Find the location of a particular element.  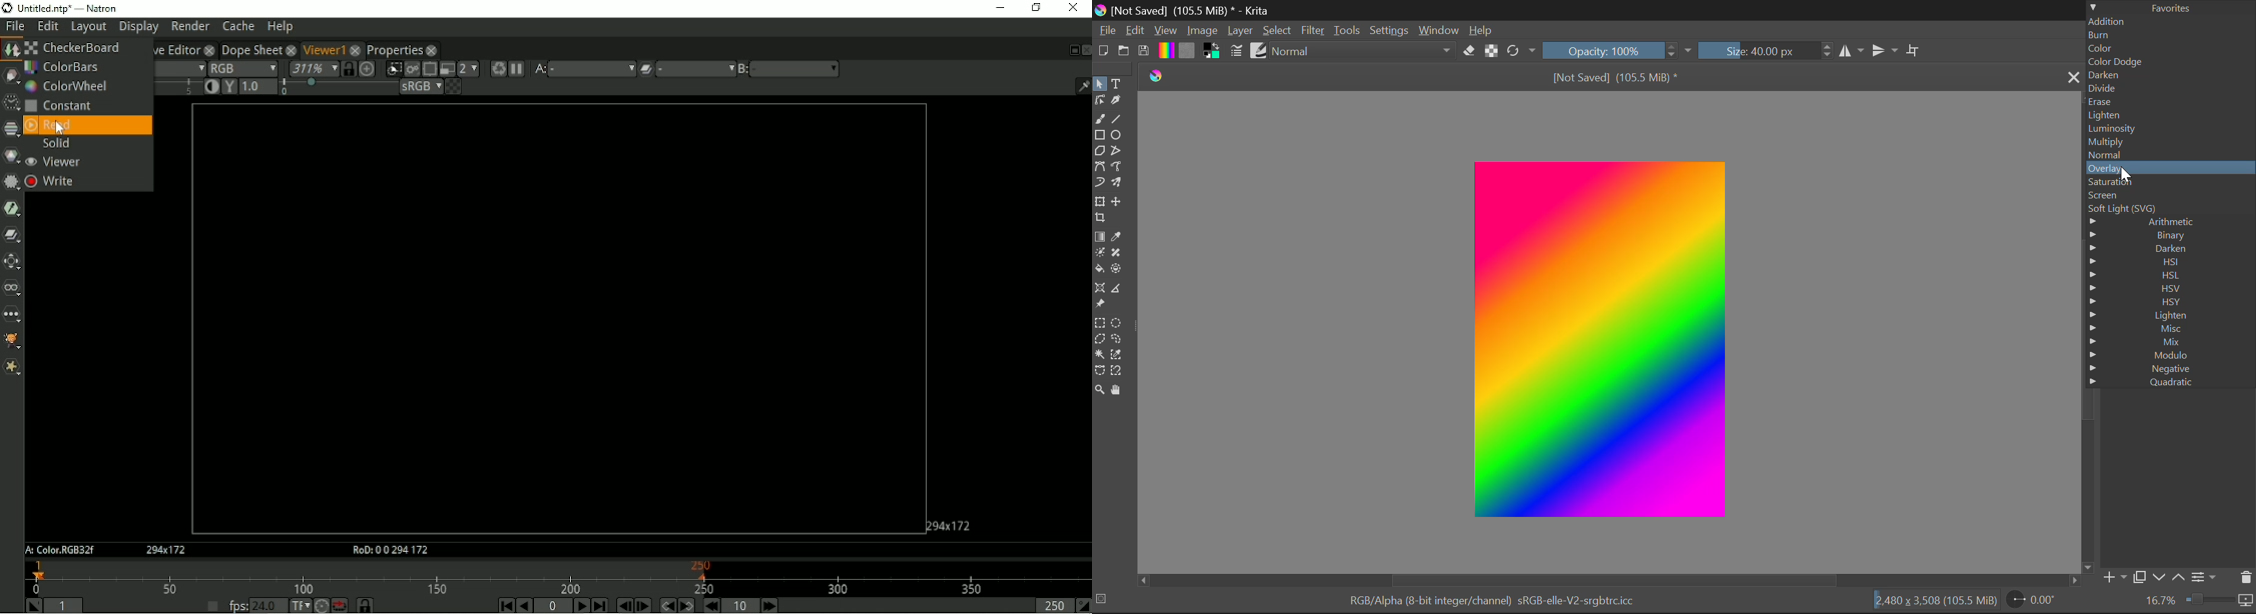

Dynamic Brush Tool is located at coordinates (1099, 182).